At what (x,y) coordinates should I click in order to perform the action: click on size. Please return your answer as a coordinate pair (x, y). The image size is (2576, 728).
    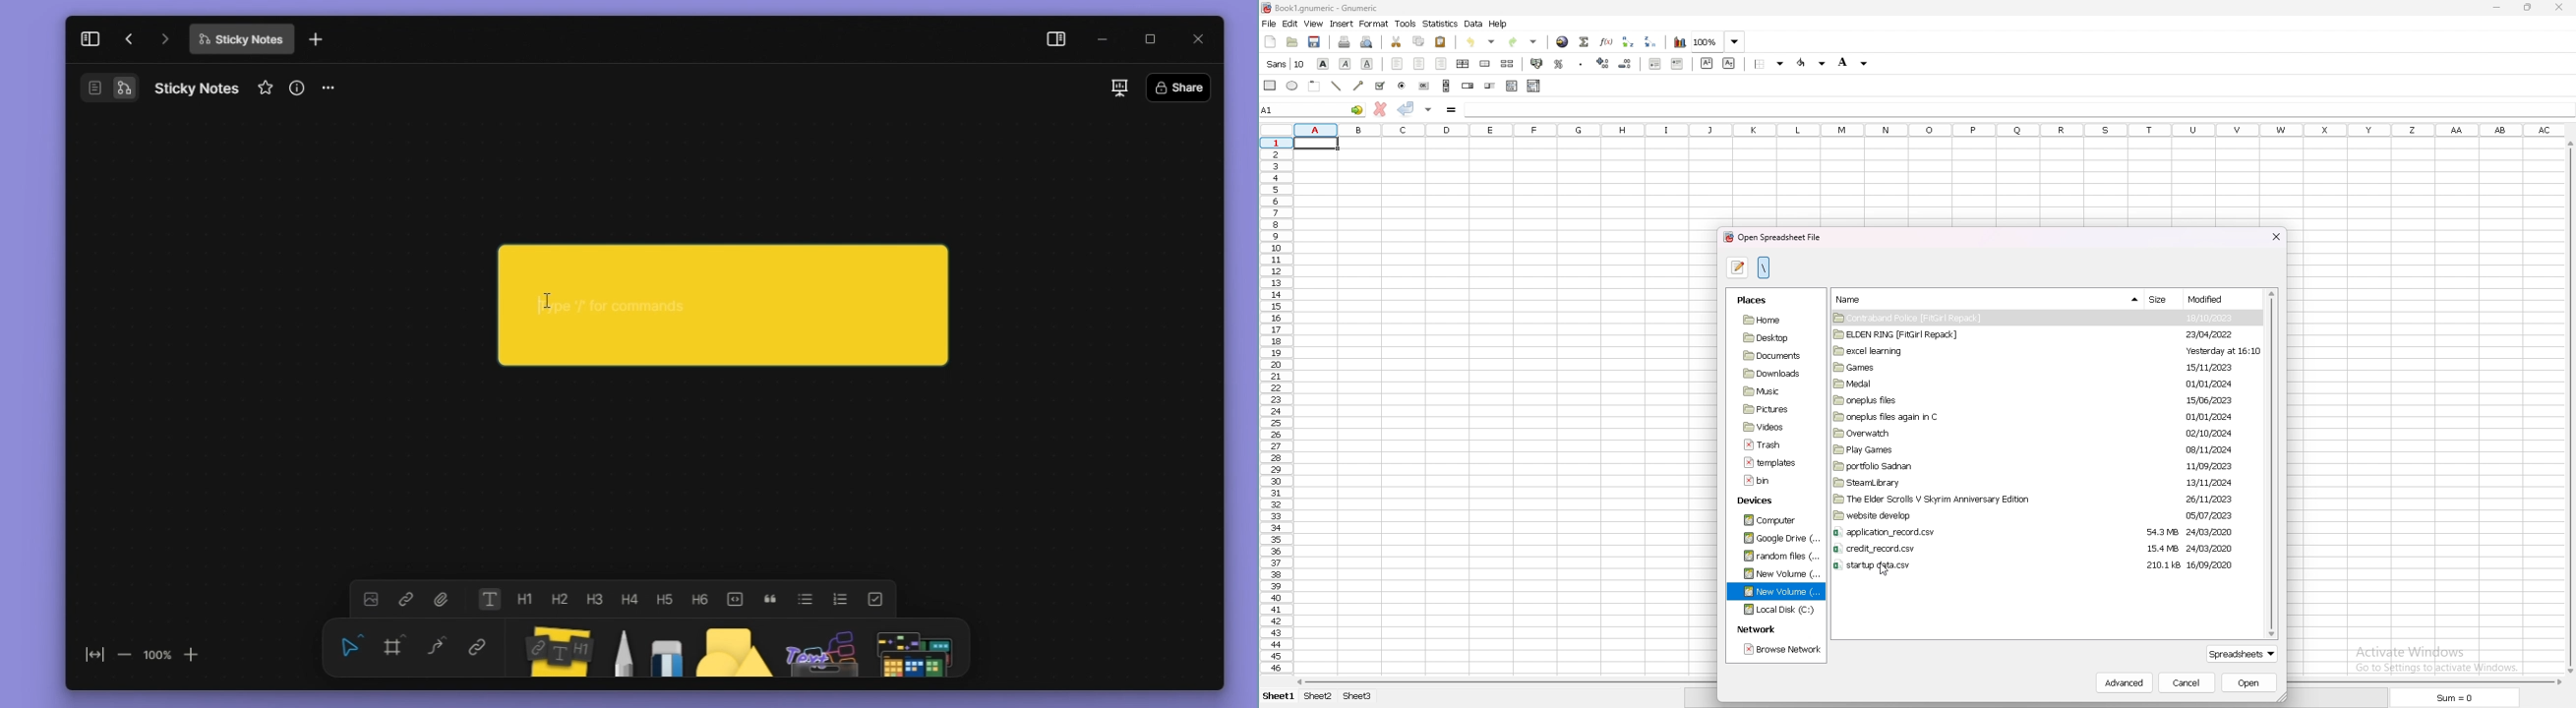
    Looking at the image, I should click on (2157, 298).